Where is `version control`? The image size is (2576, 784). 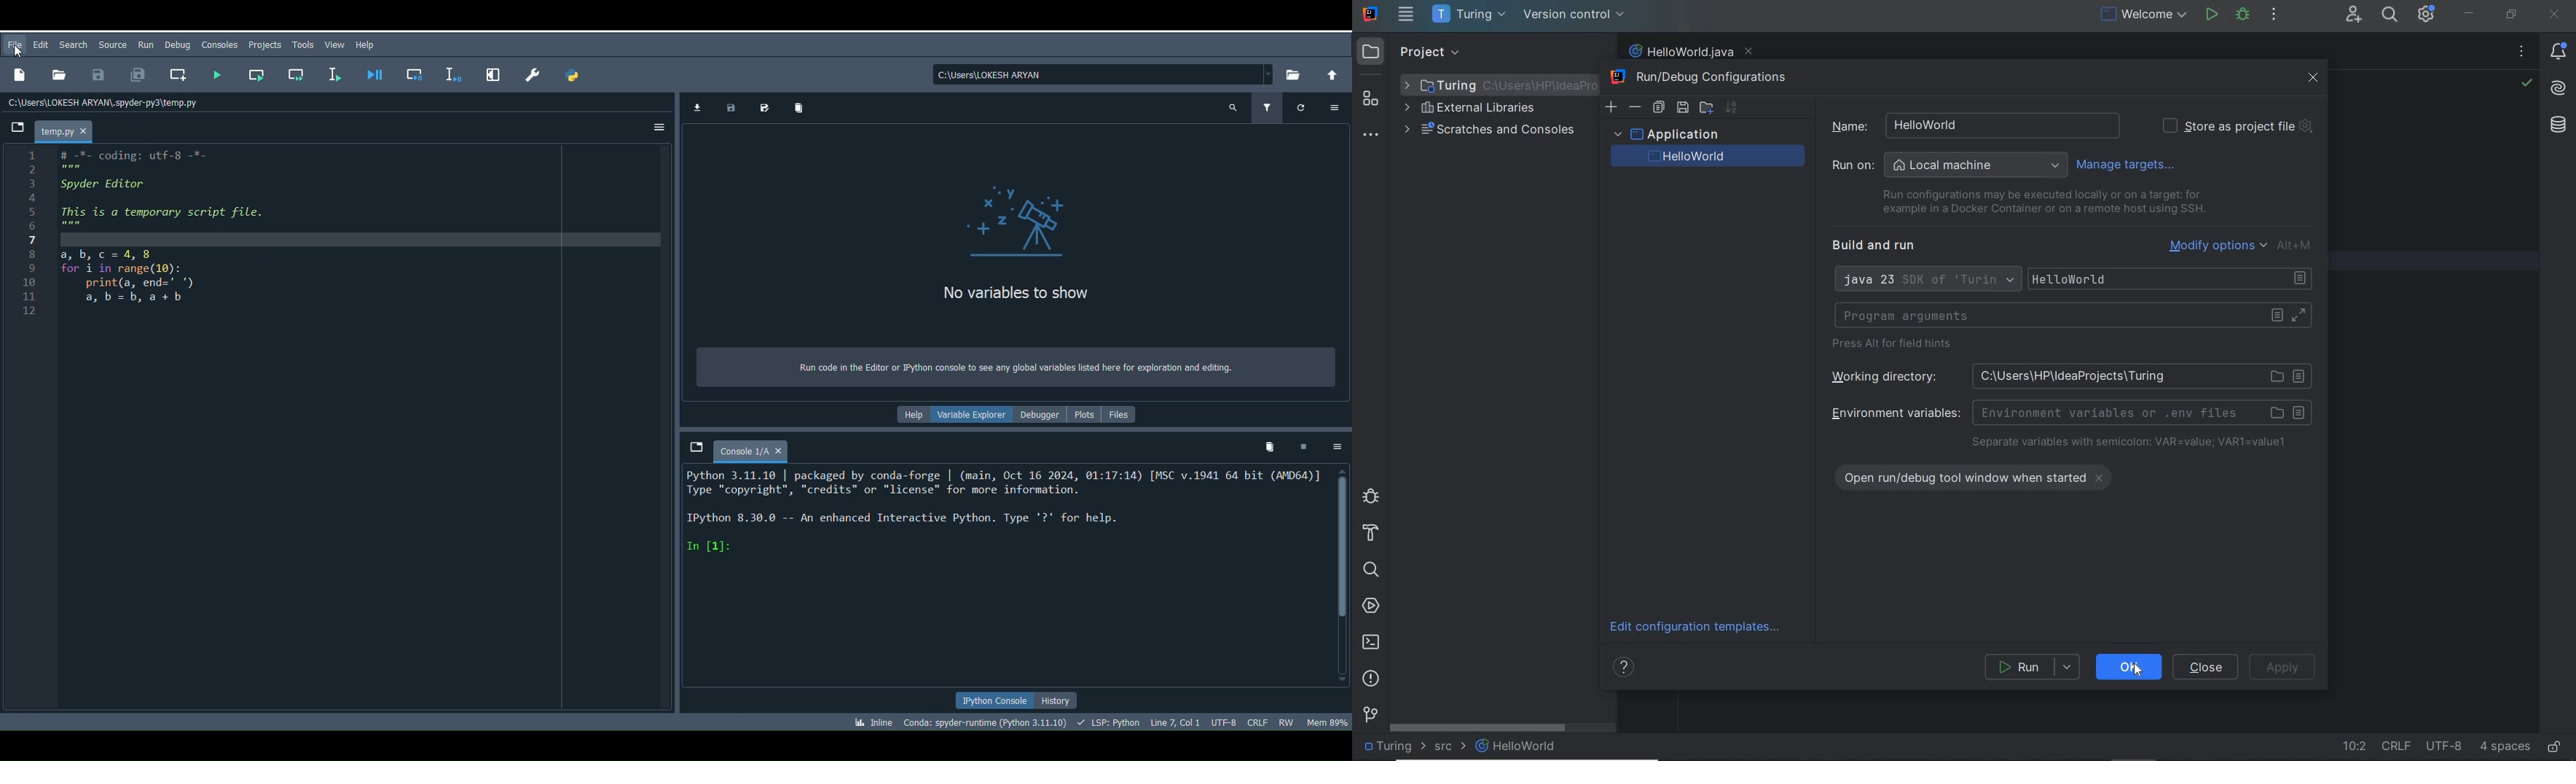 version control is located at coordinates (1574, 15).